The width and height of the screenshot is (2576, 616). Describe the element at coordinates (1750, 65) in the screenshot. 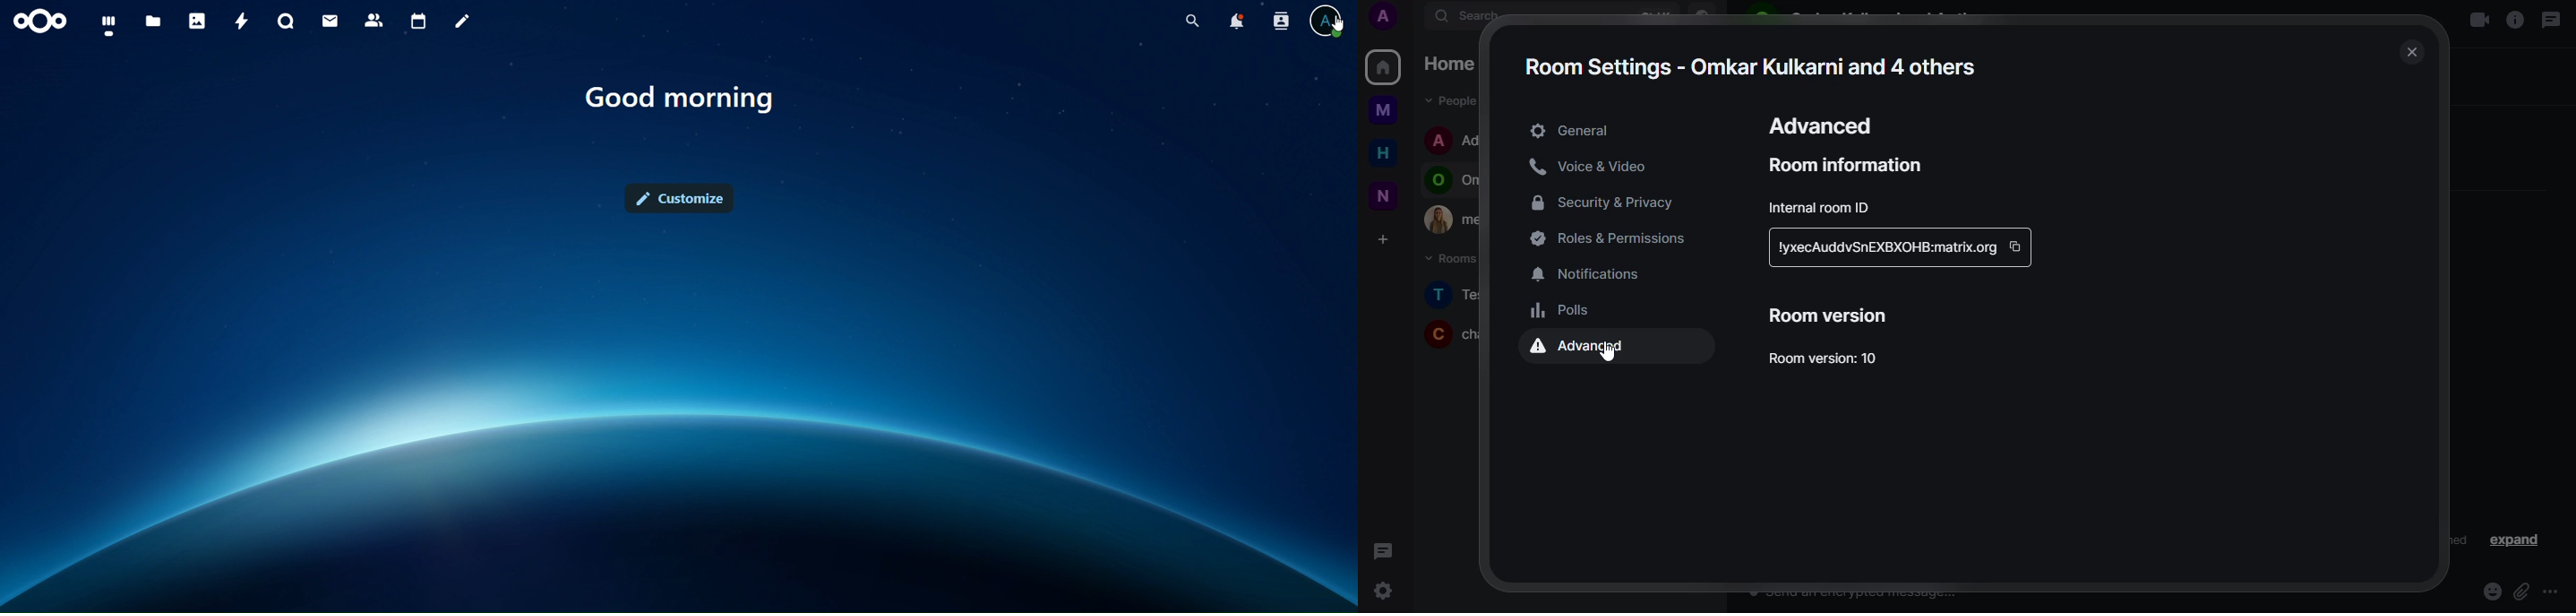

I see `room settings` at that location.